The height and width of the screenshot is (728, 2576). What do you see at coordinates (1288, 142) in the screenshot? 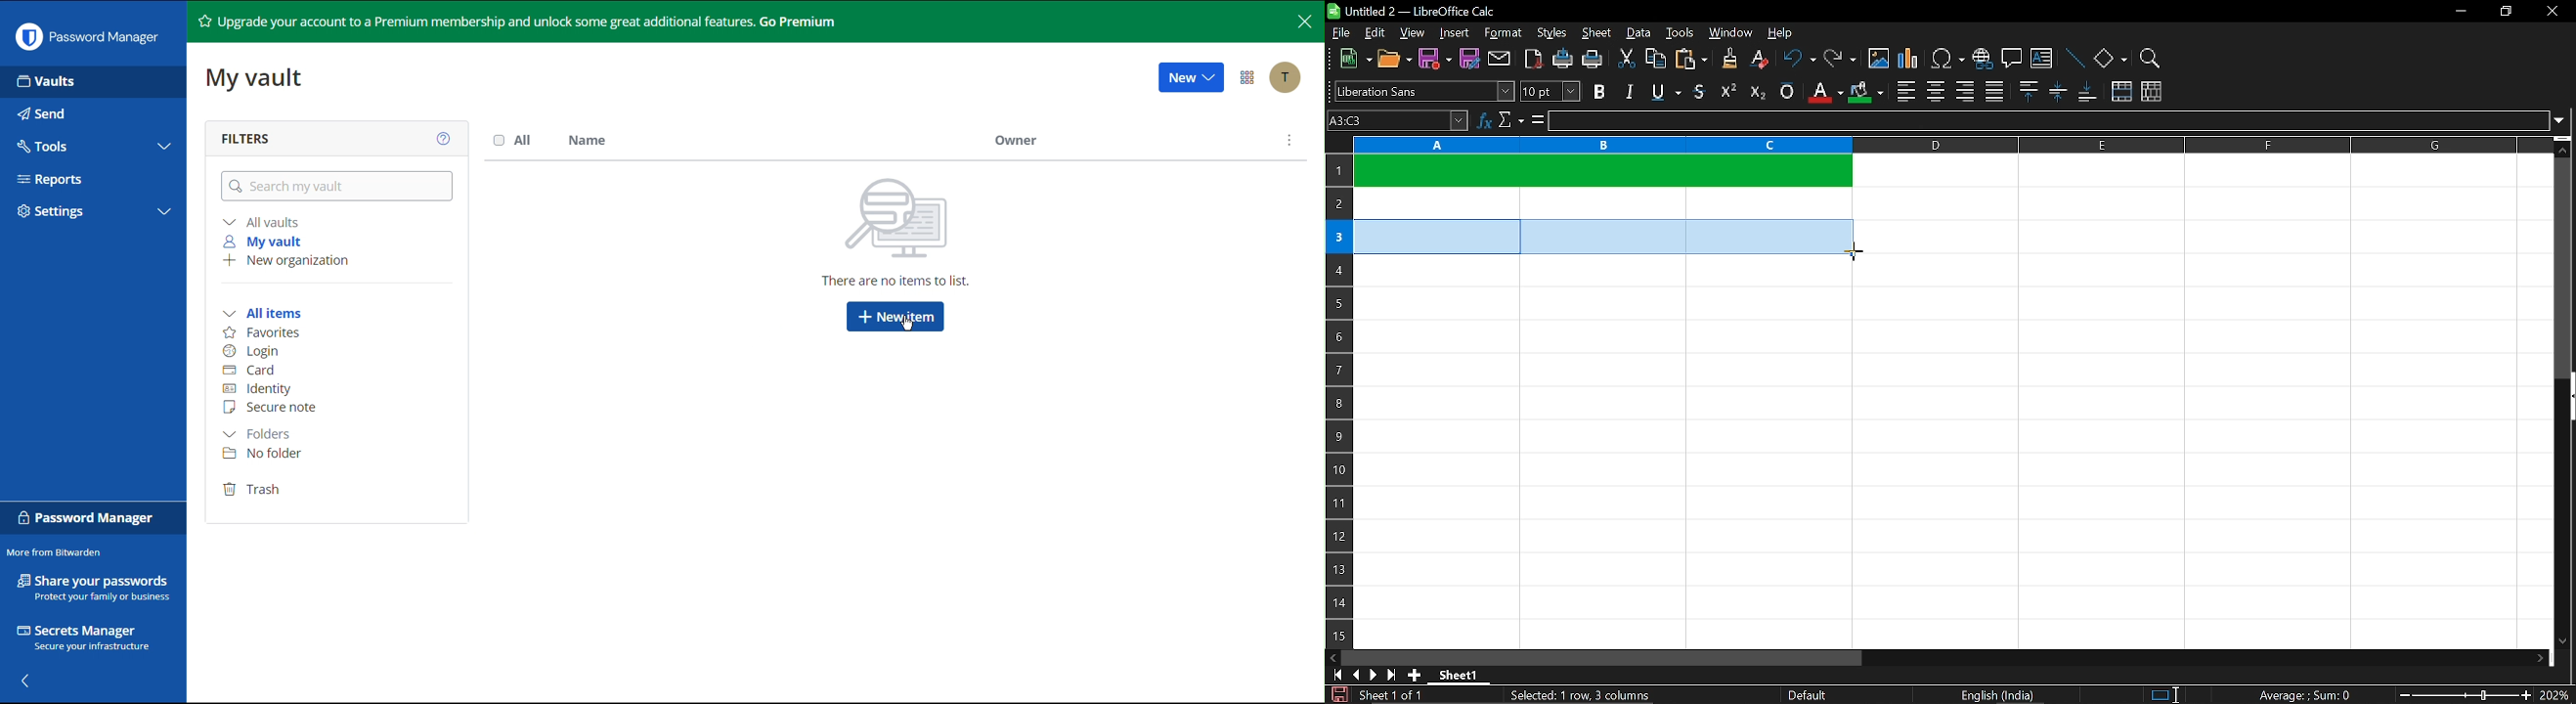
I see `More` at bounding box center [1288, 142].